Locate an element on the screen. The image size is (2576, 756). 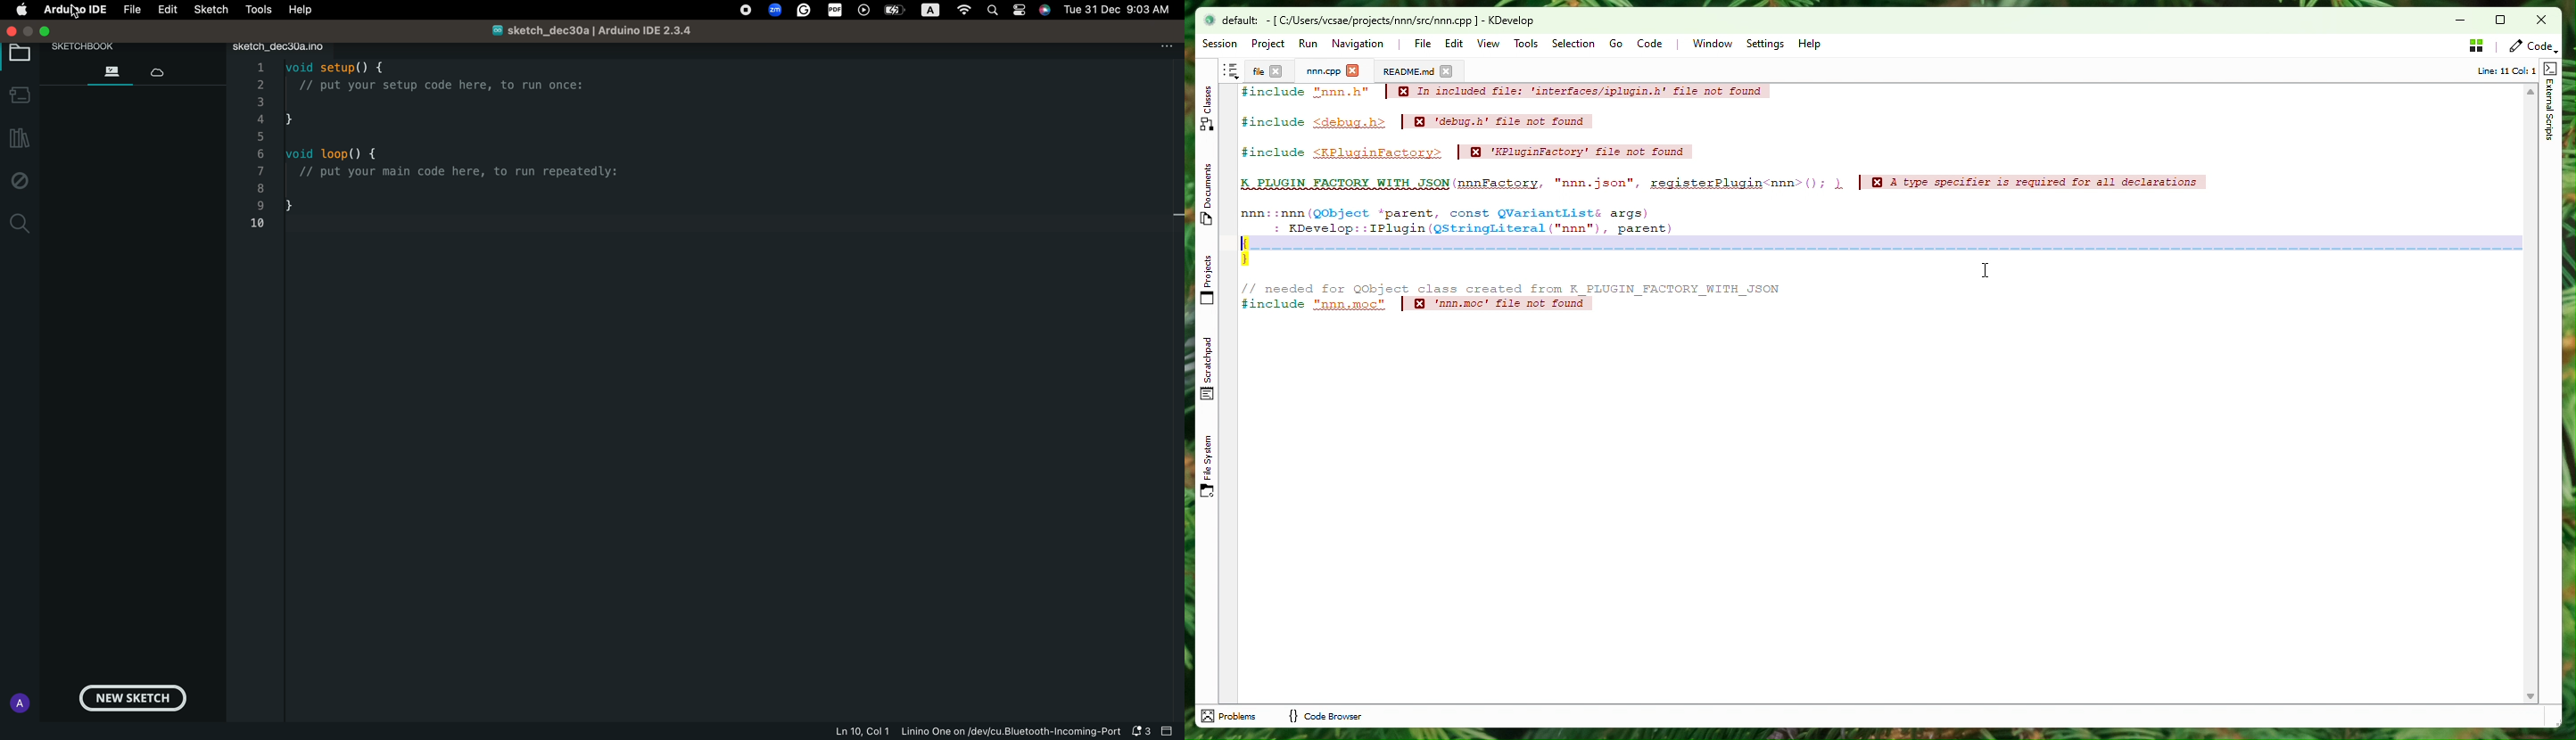
windows control is located at coordinates (47, 31).